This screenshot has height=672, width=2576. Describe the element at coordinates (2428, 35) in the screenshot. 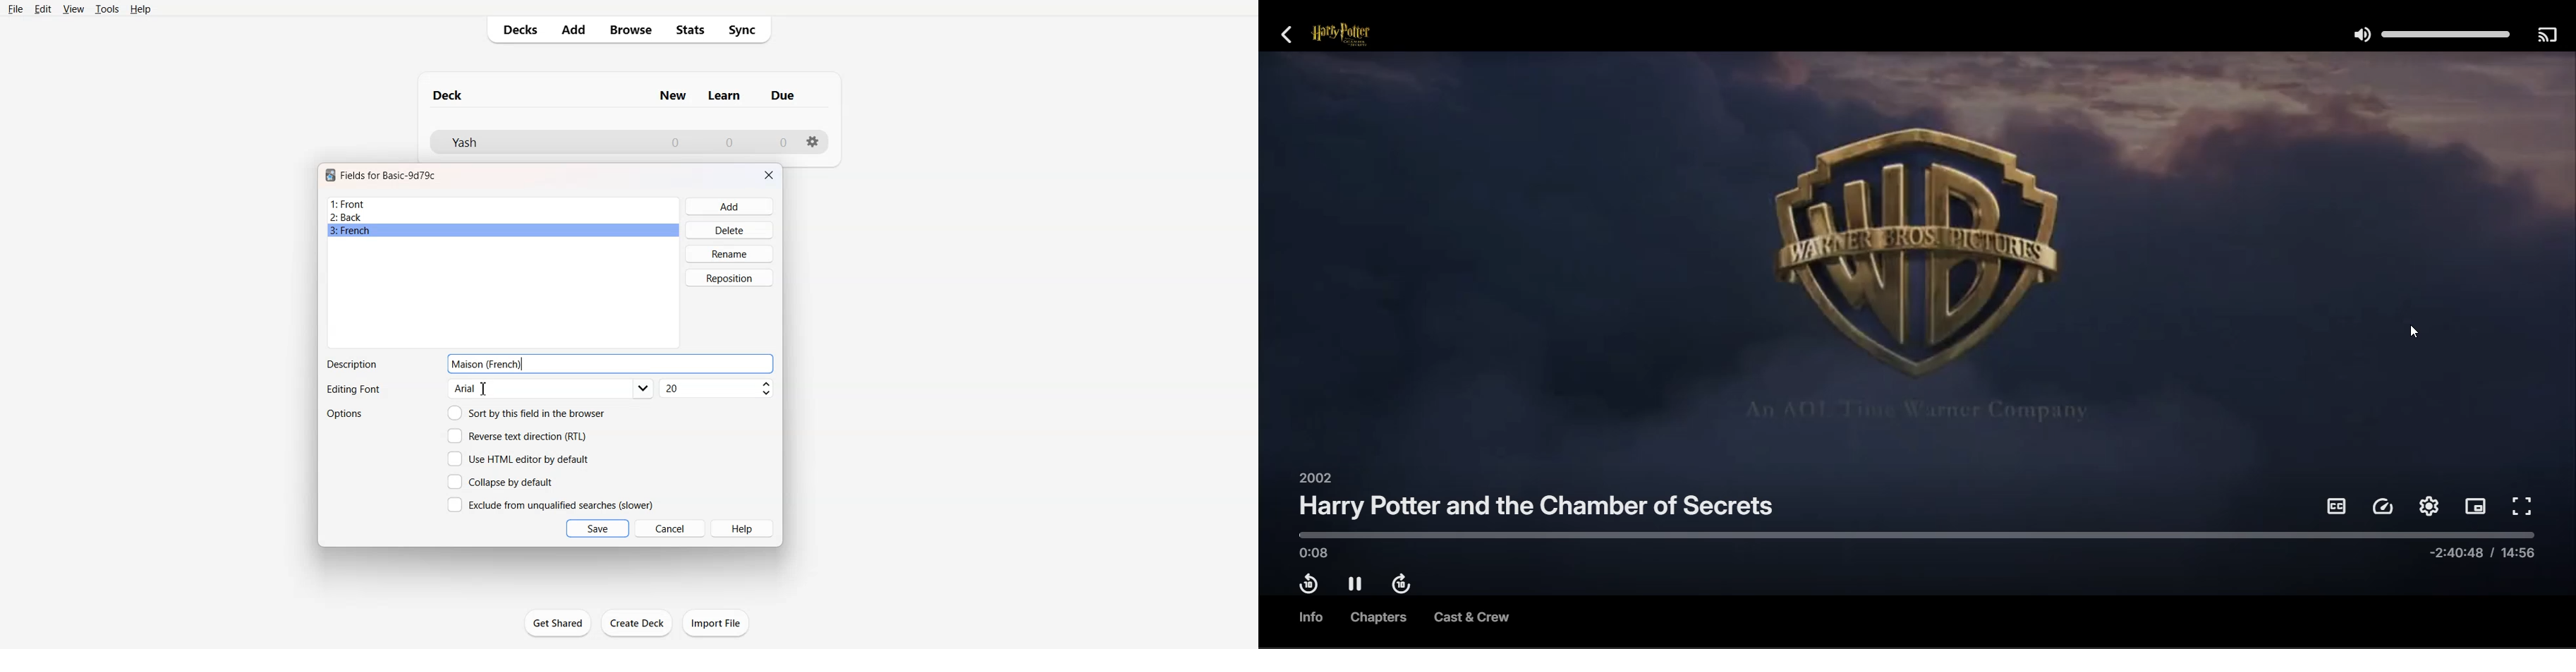

I see `Volume` at that location.